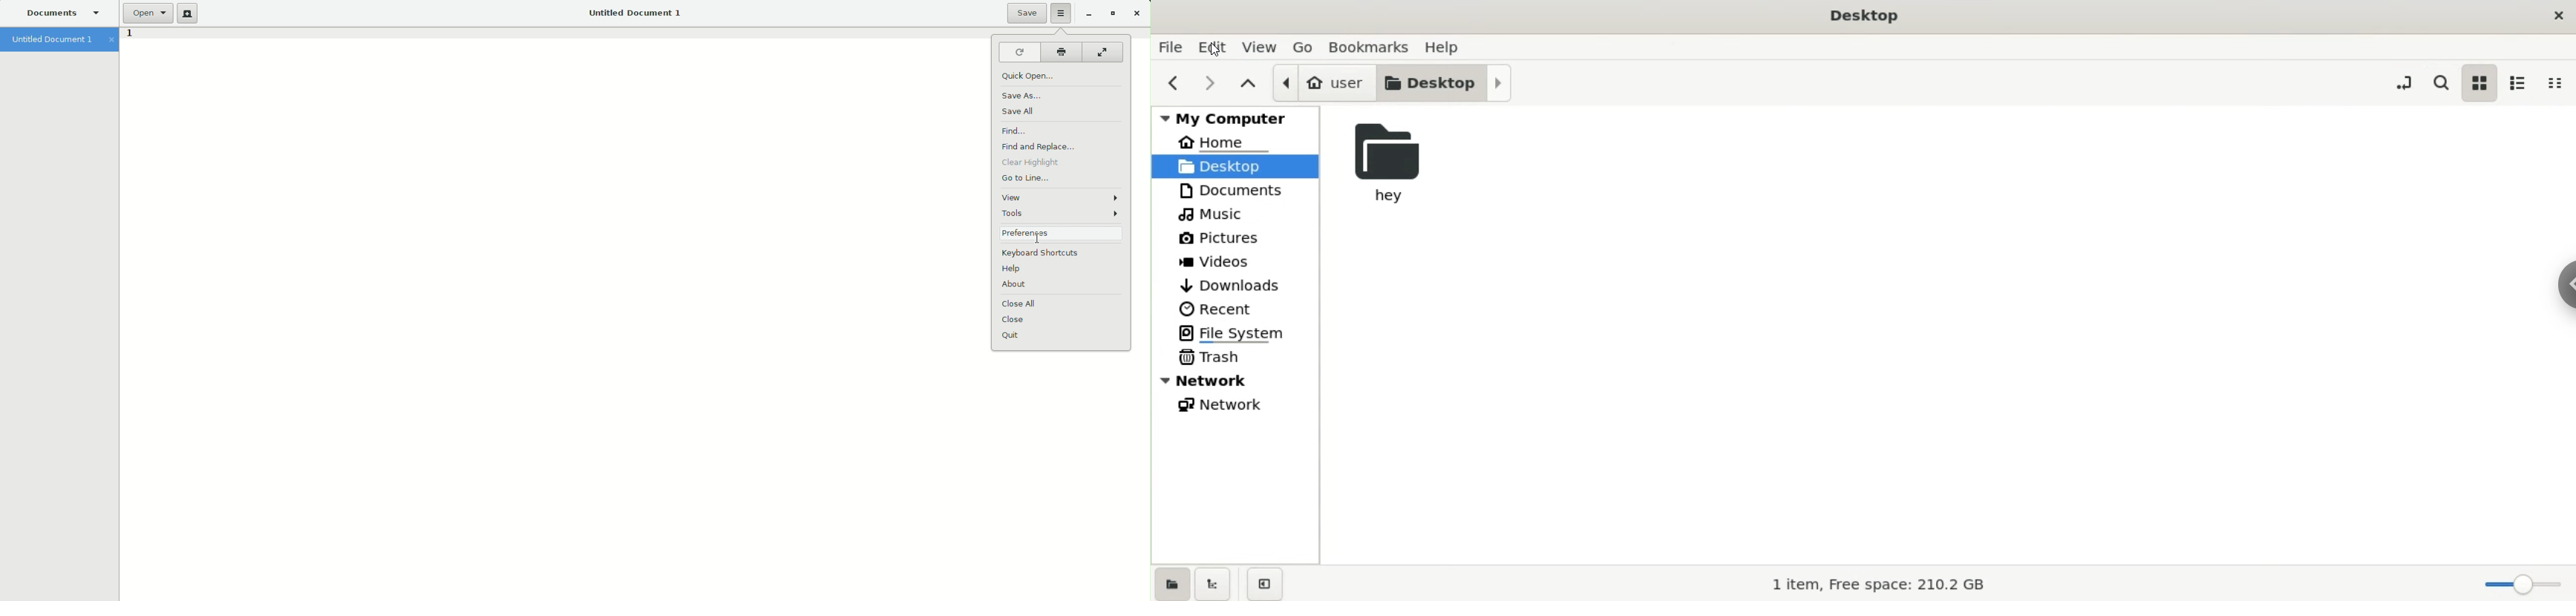  Describe the element at coordinates (1086, 15) in the screenshot. I see `Restore` at that location.